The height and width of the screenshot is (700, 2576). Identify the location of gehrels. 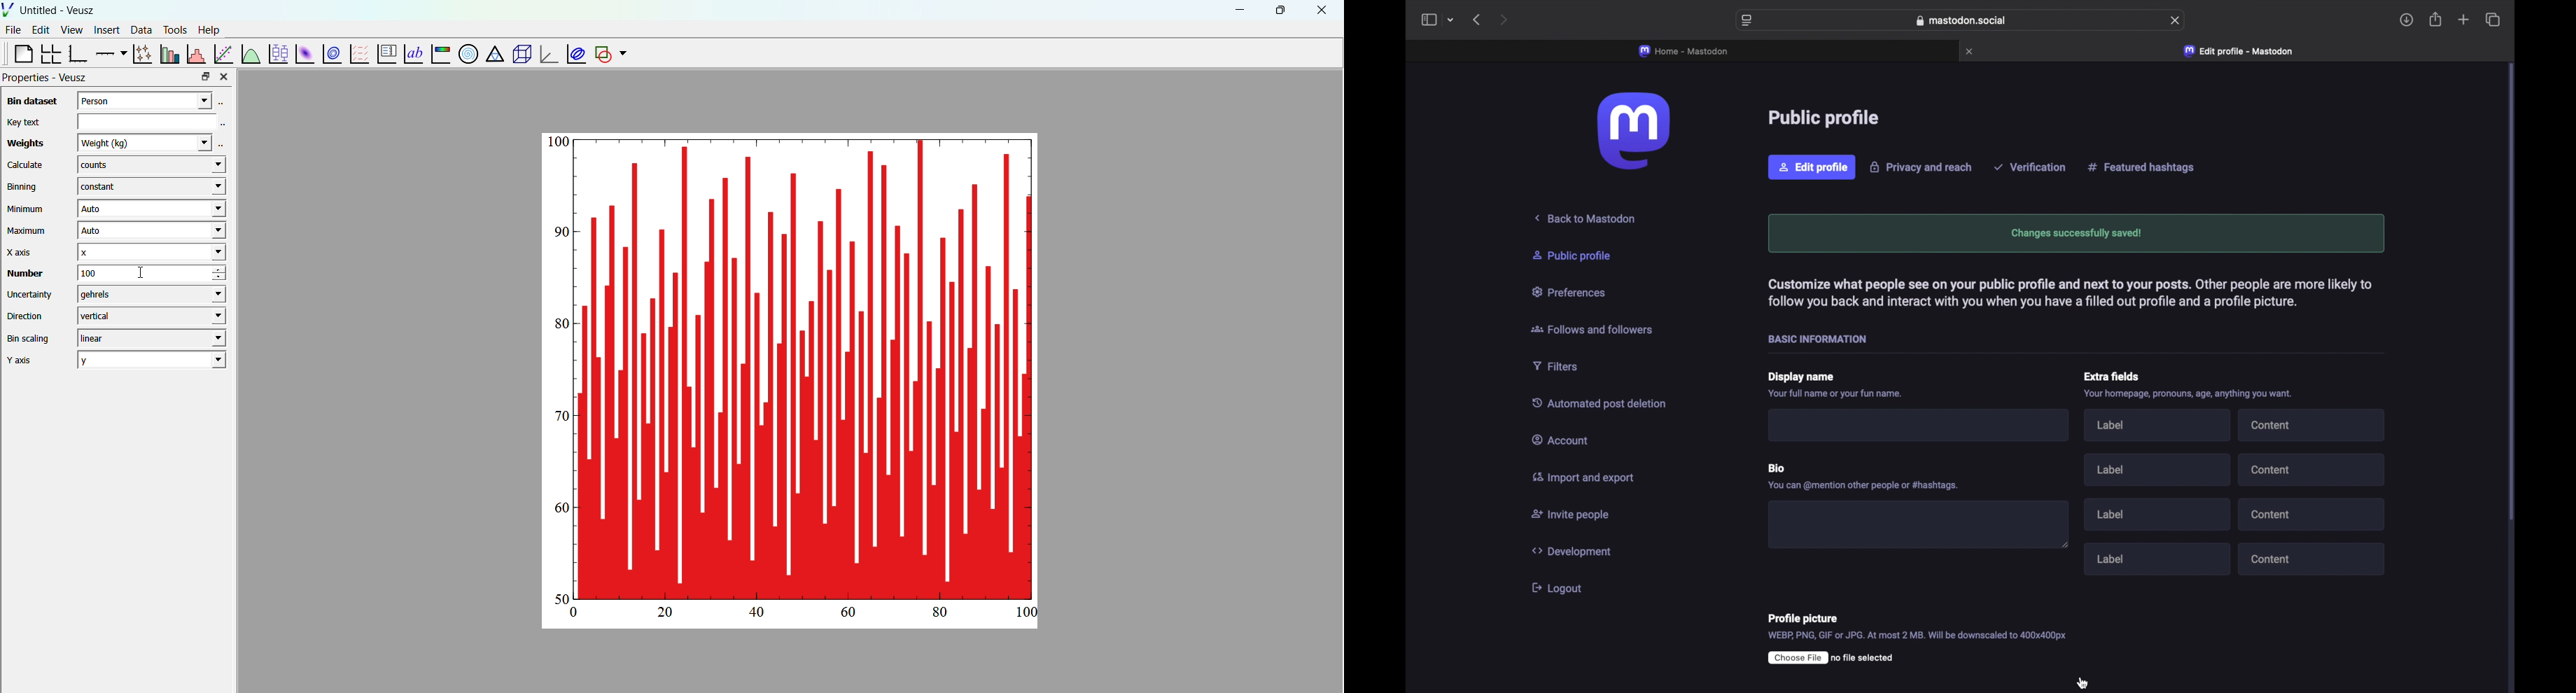
(148, 295).